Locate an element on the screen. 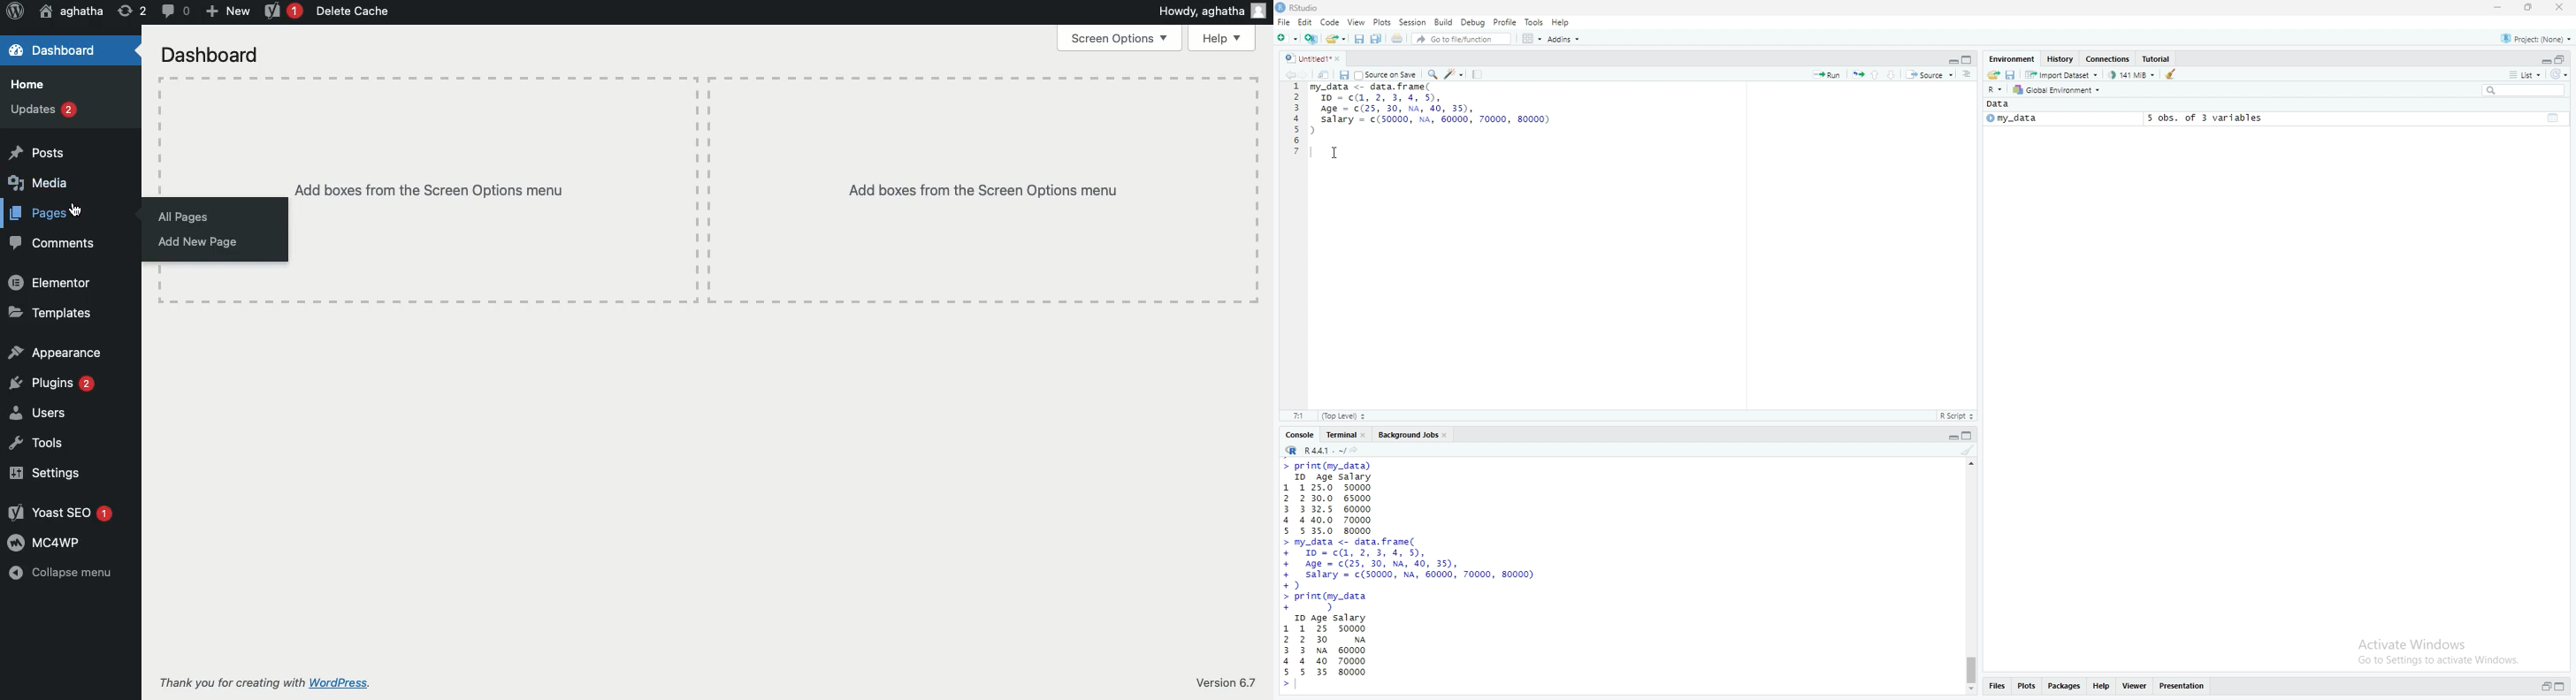  untitled1 is located at coordinates (1312, 58).